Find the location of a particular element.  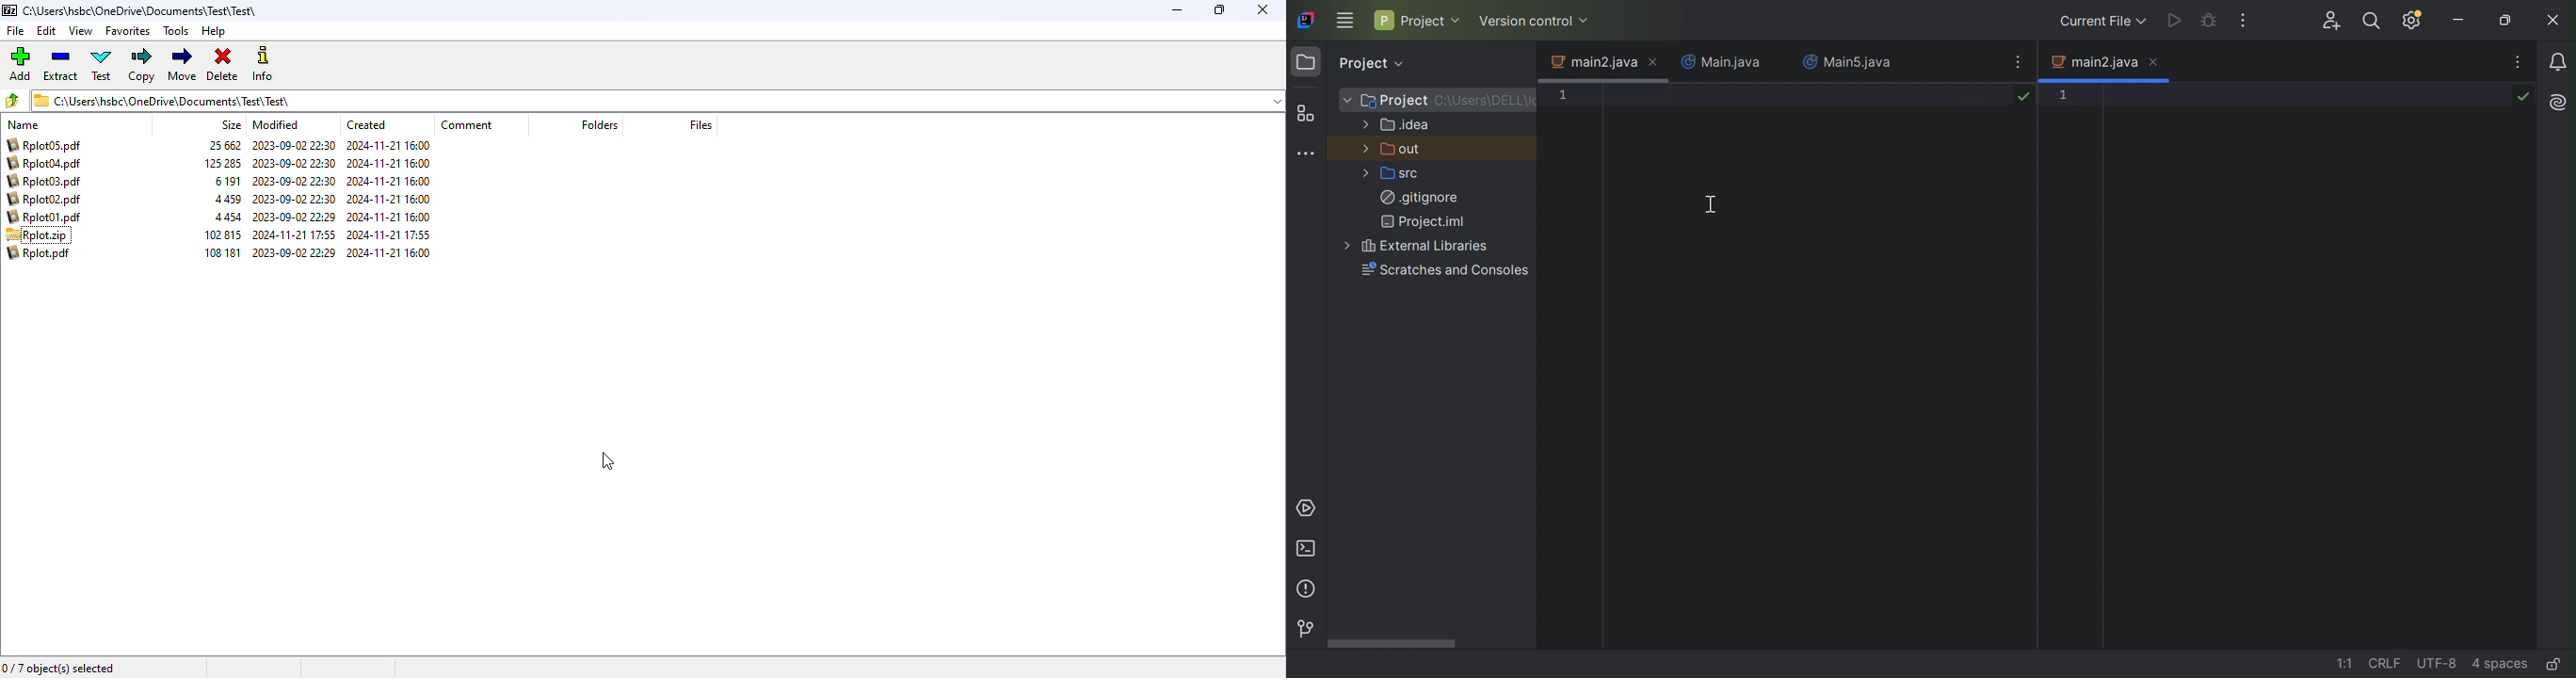

main2.java is located at coordinates (2092, 62).